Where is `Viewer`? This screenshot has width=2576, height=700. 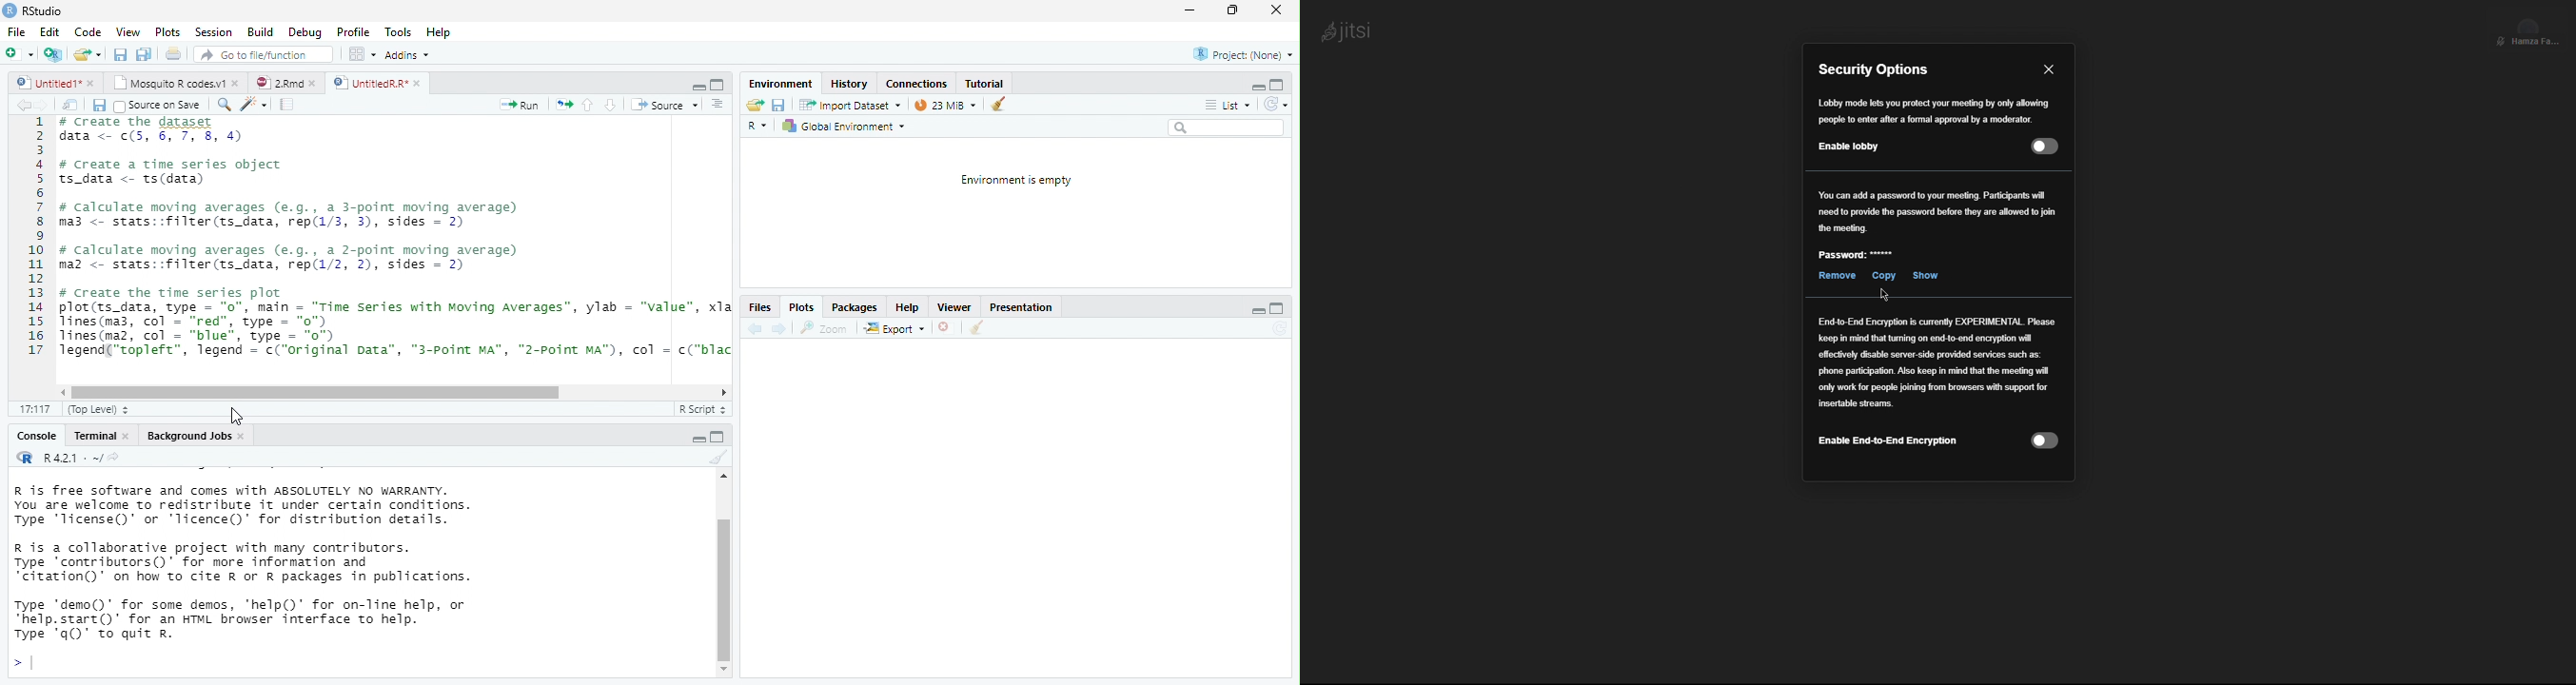 Viewer is located at coordinates (954, 307).